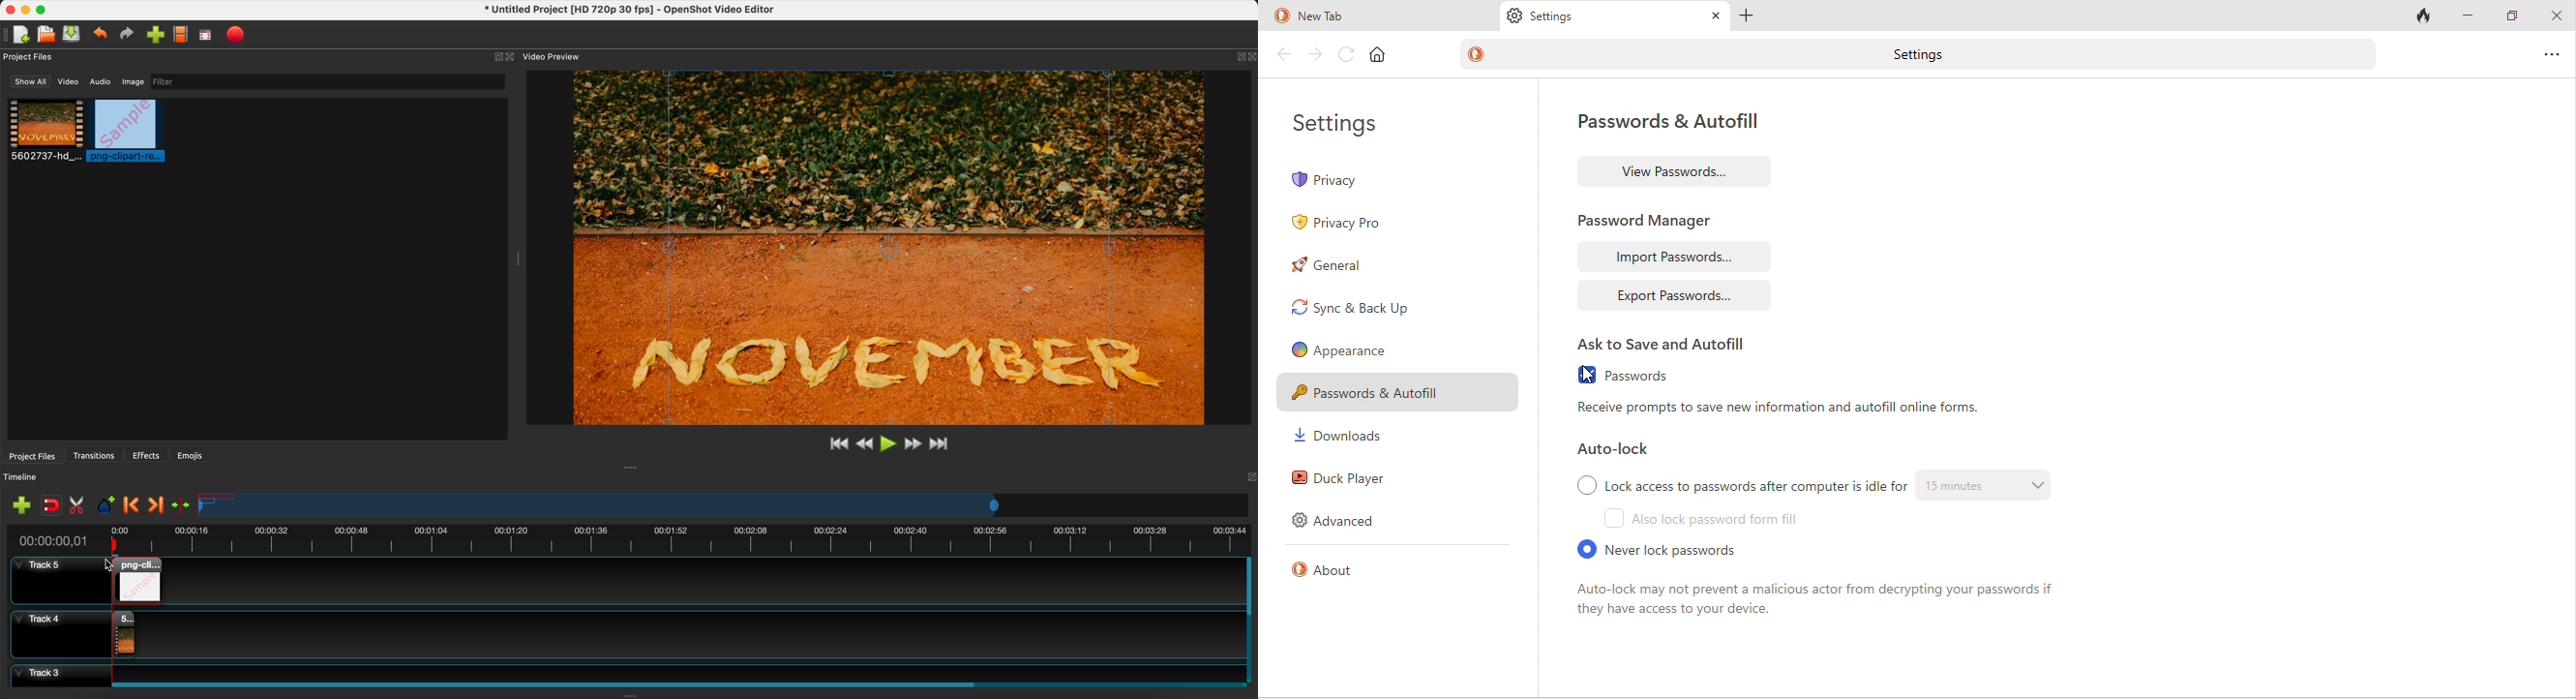 This screenshot has height=700, width=2576. Describe the element at coordinates (1339, 577) in the screenshot. I see `about` at that location.